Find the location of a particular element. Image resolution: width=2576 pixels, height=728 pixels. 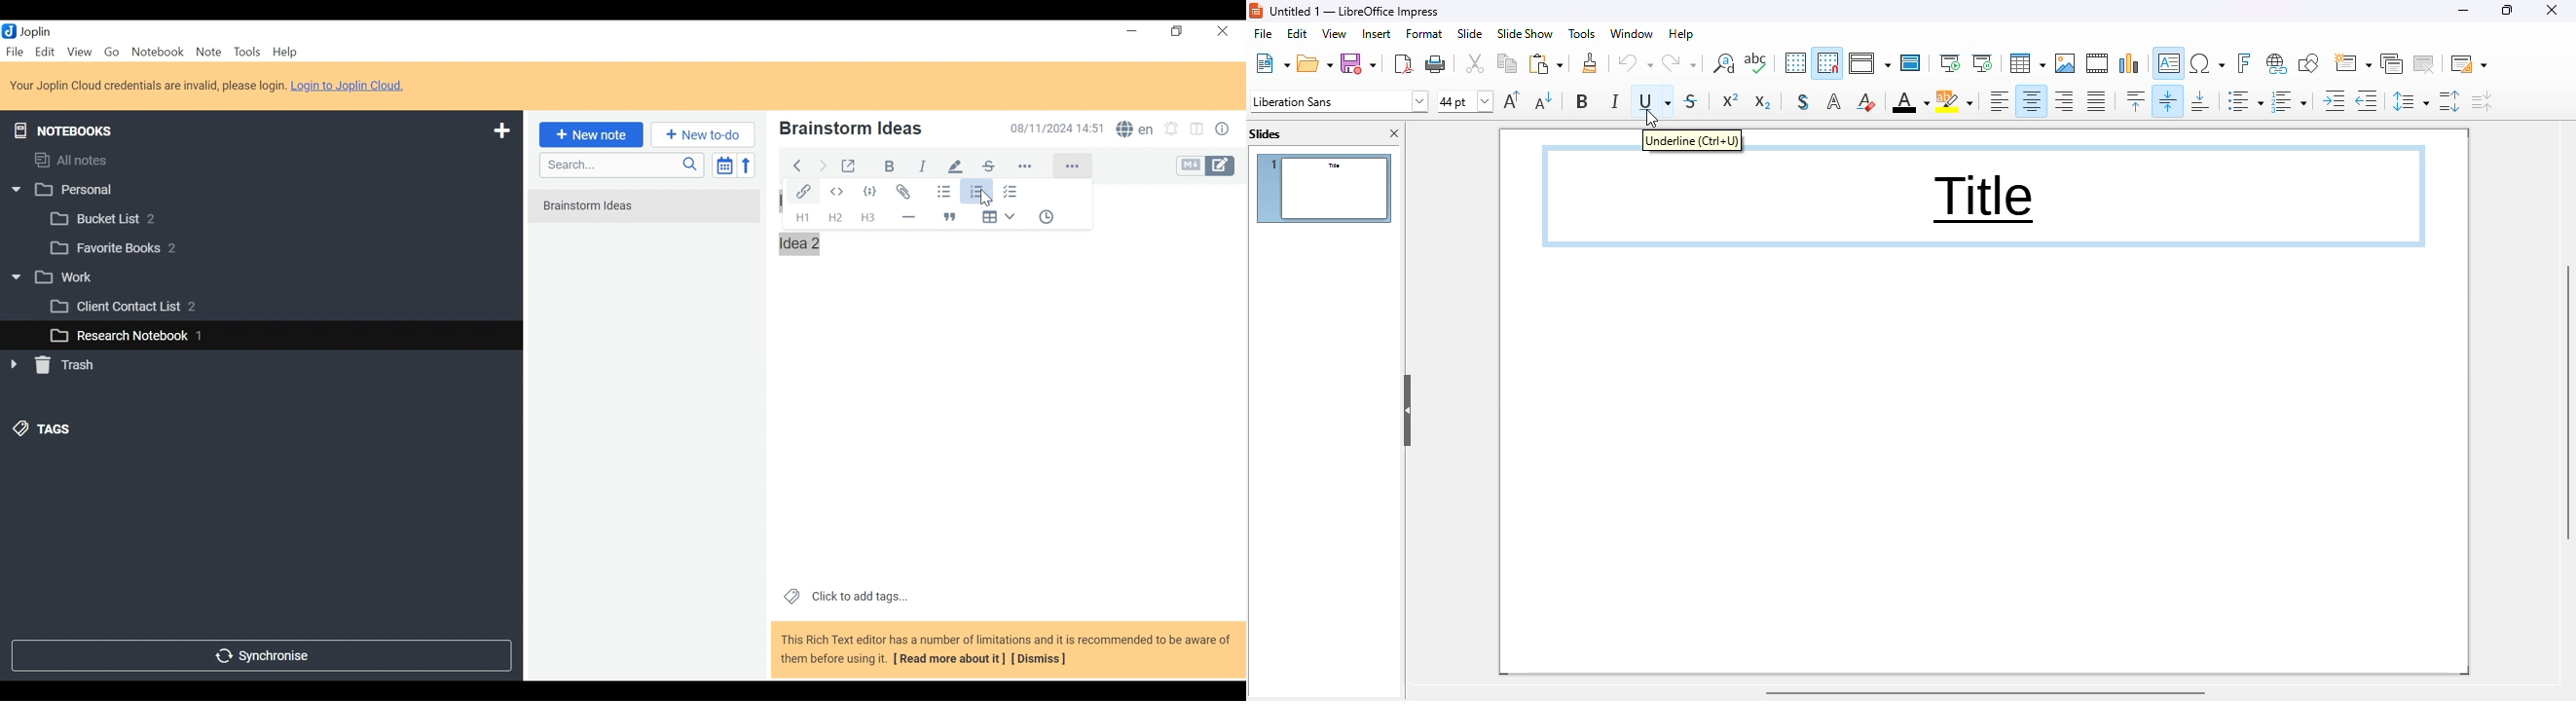

window is located at coordinates (1633, 33).